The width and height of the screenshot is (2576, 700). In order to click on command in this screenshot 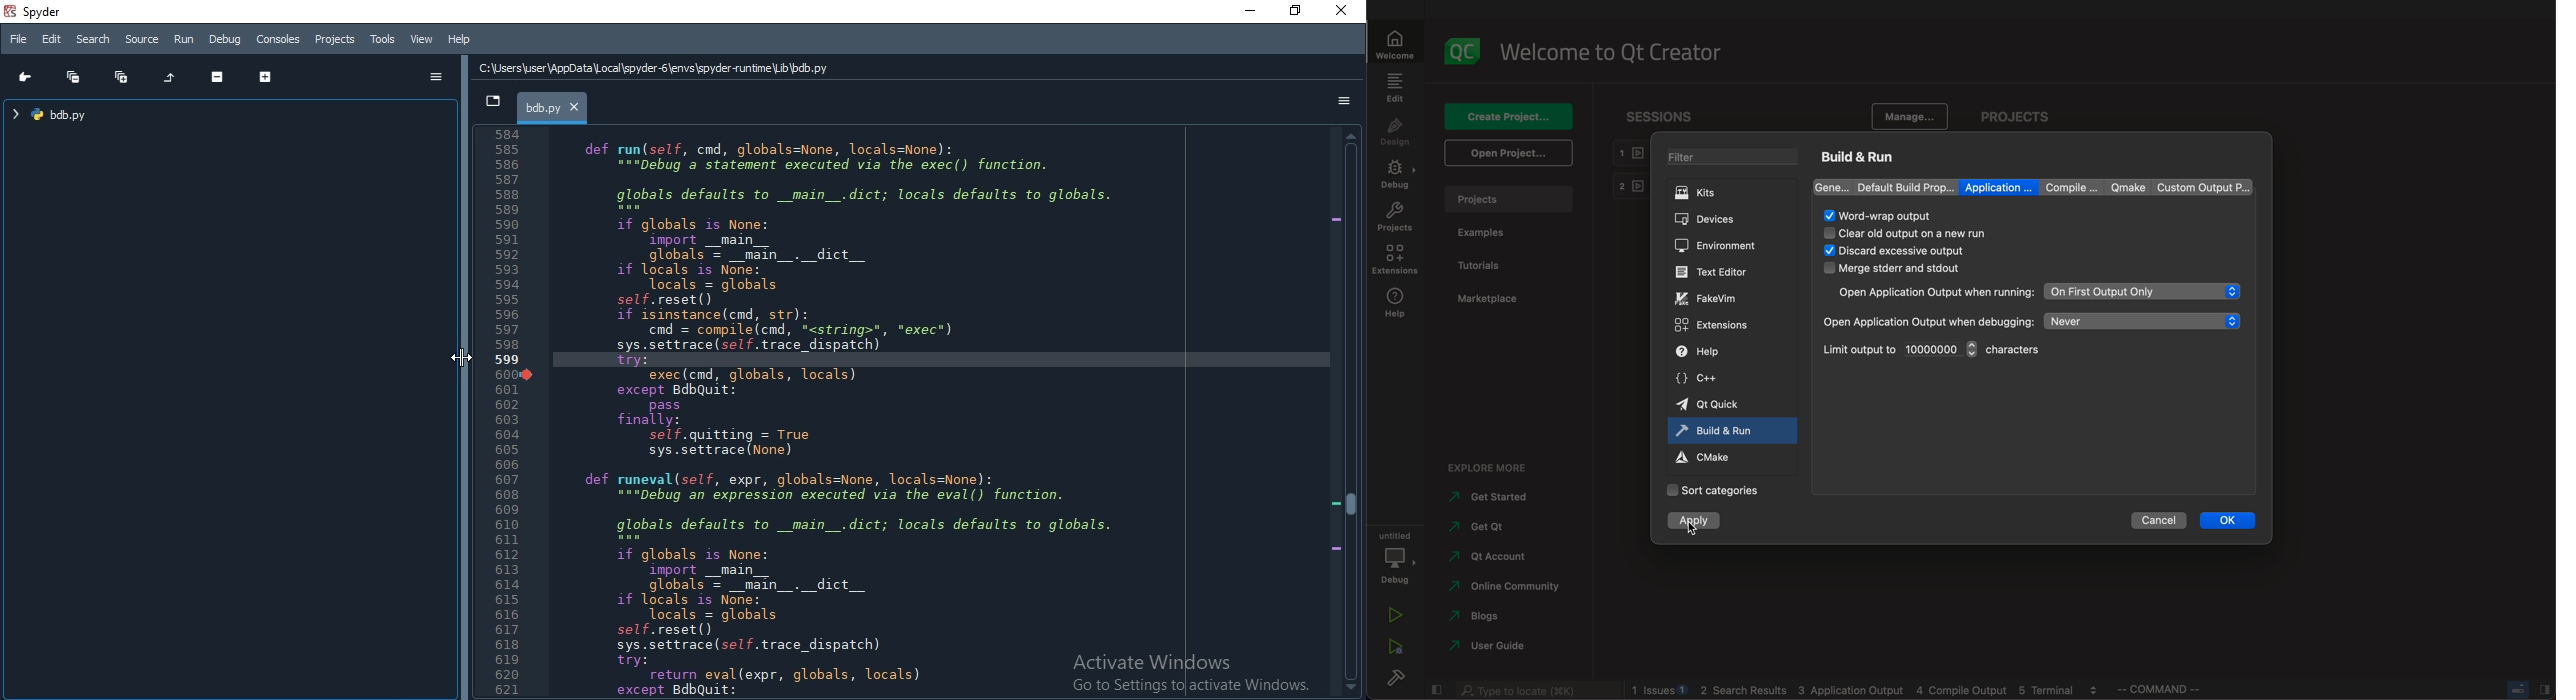, I will do `click(2169, 689)`.